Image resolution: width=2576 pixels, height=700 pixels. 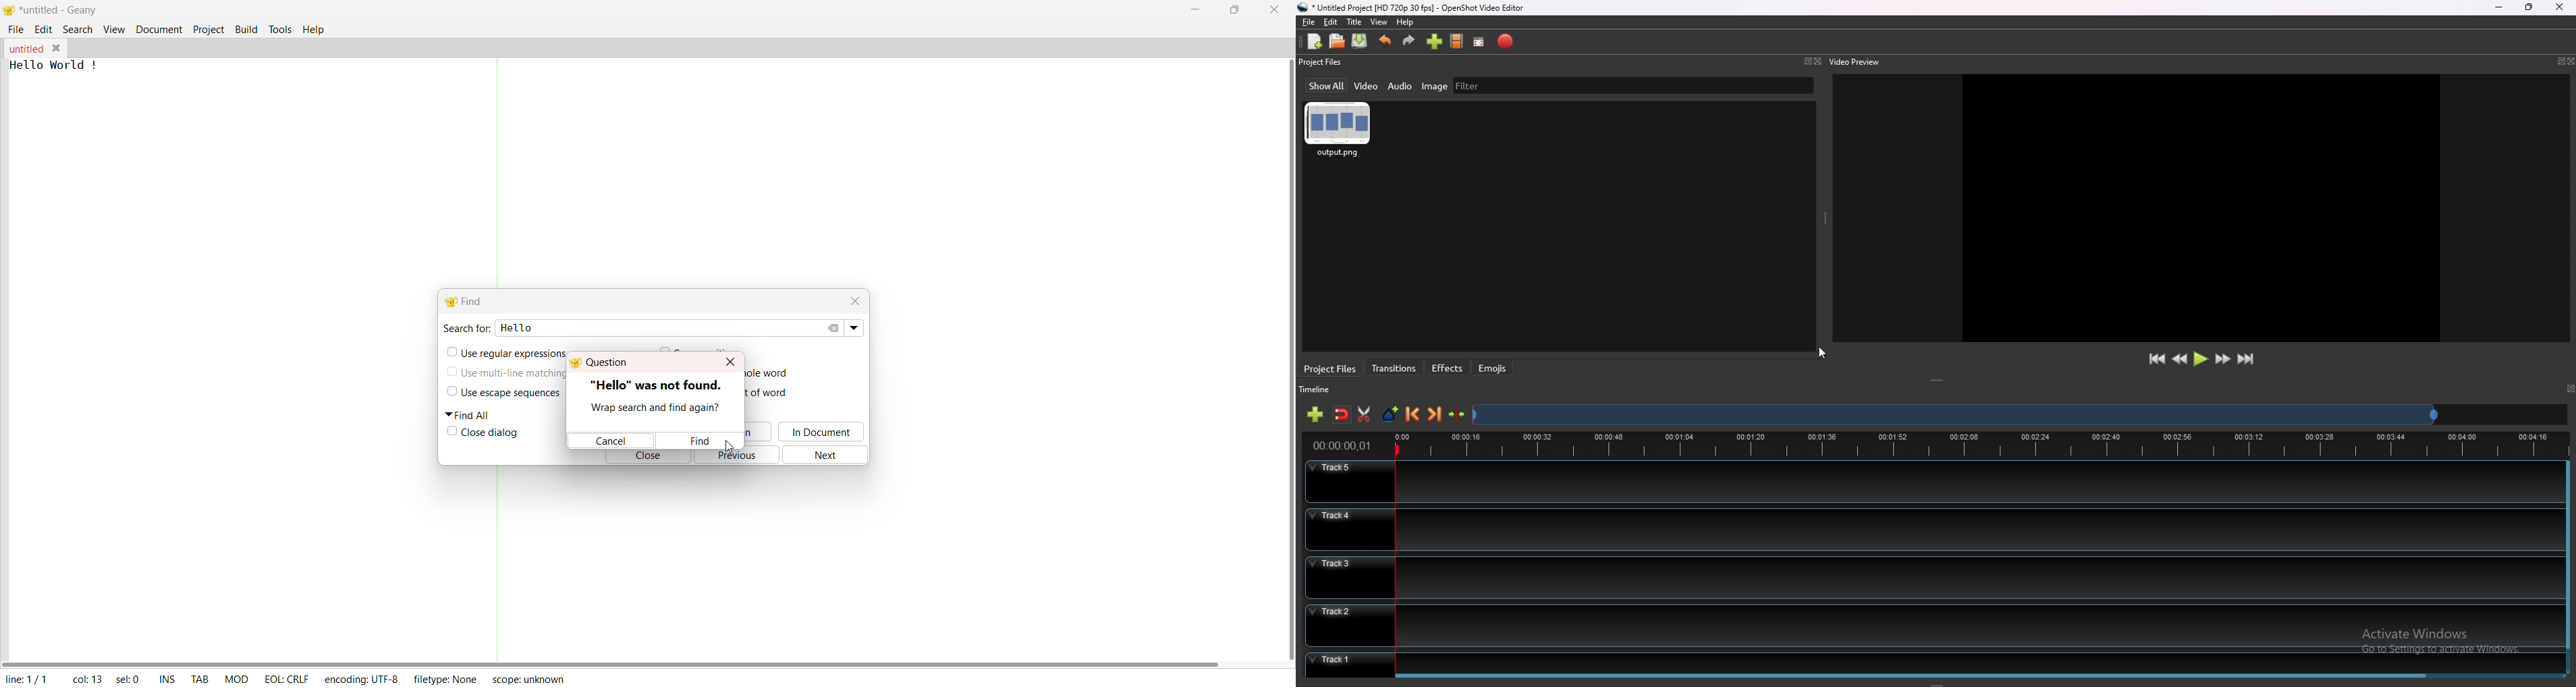 I want to click on seek, so click(x=1954, y=416).